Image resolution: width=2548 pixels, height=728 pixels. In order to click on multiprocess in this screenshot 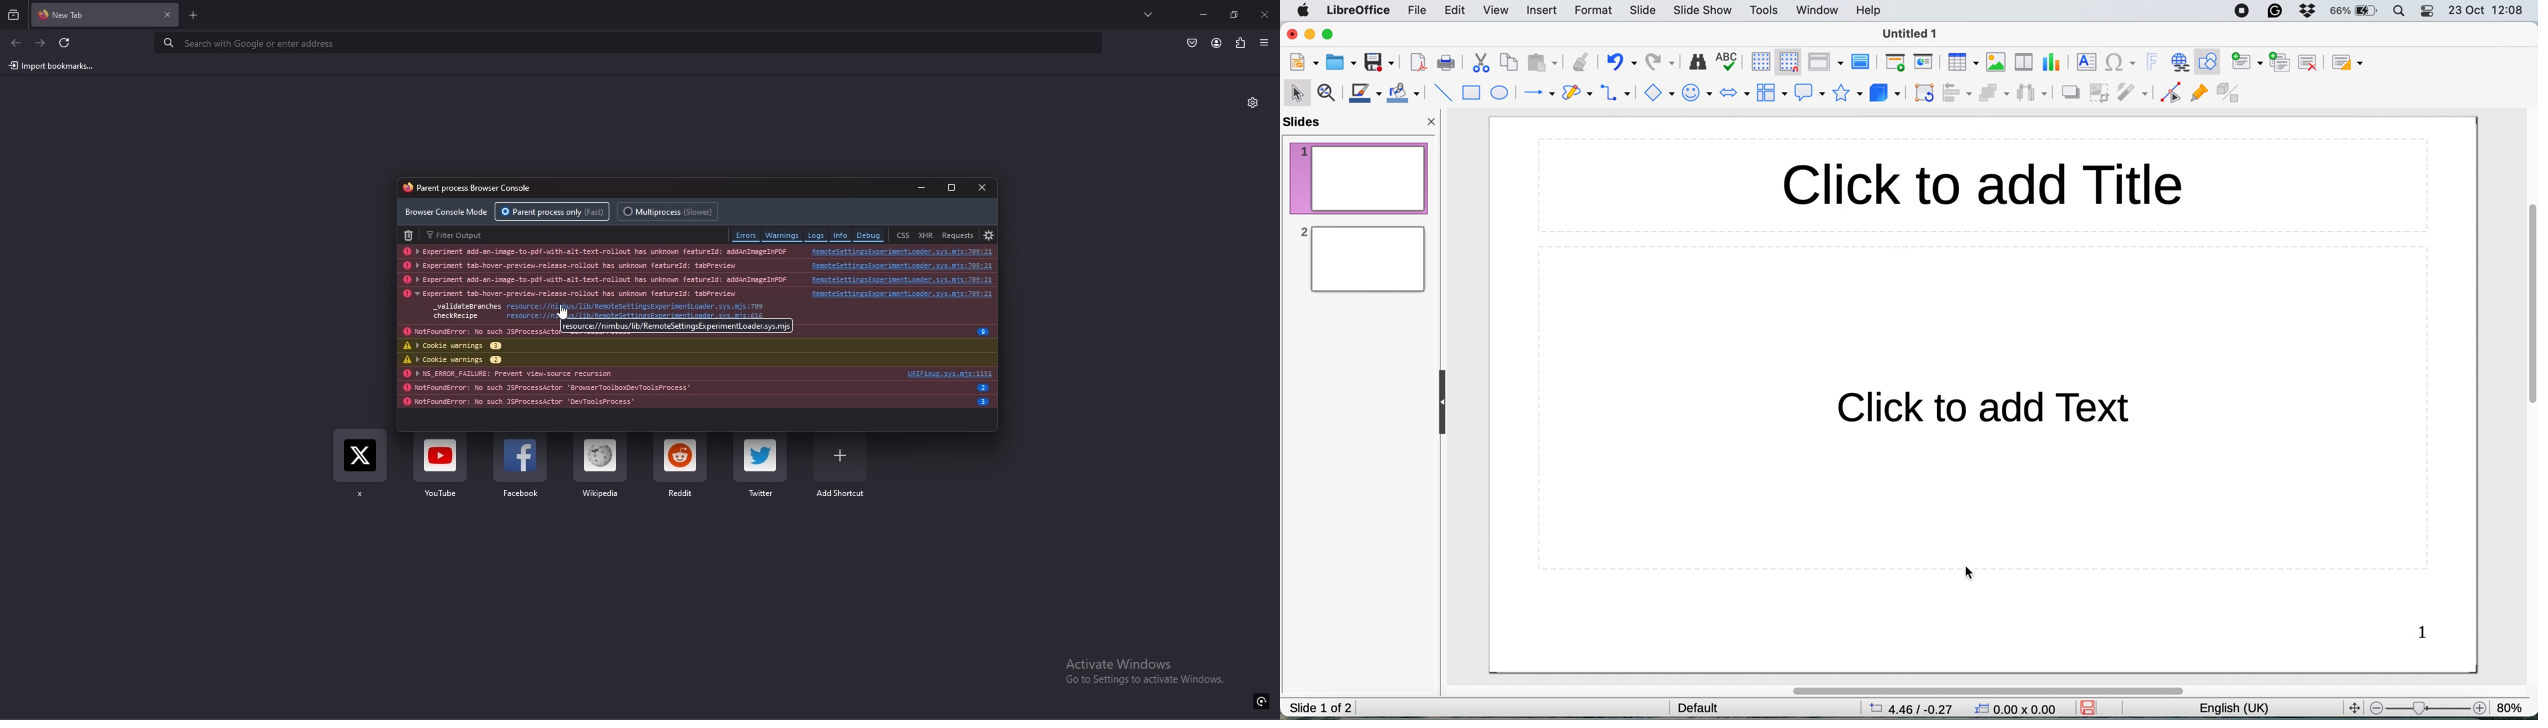, I will do `click(670, 211)`.